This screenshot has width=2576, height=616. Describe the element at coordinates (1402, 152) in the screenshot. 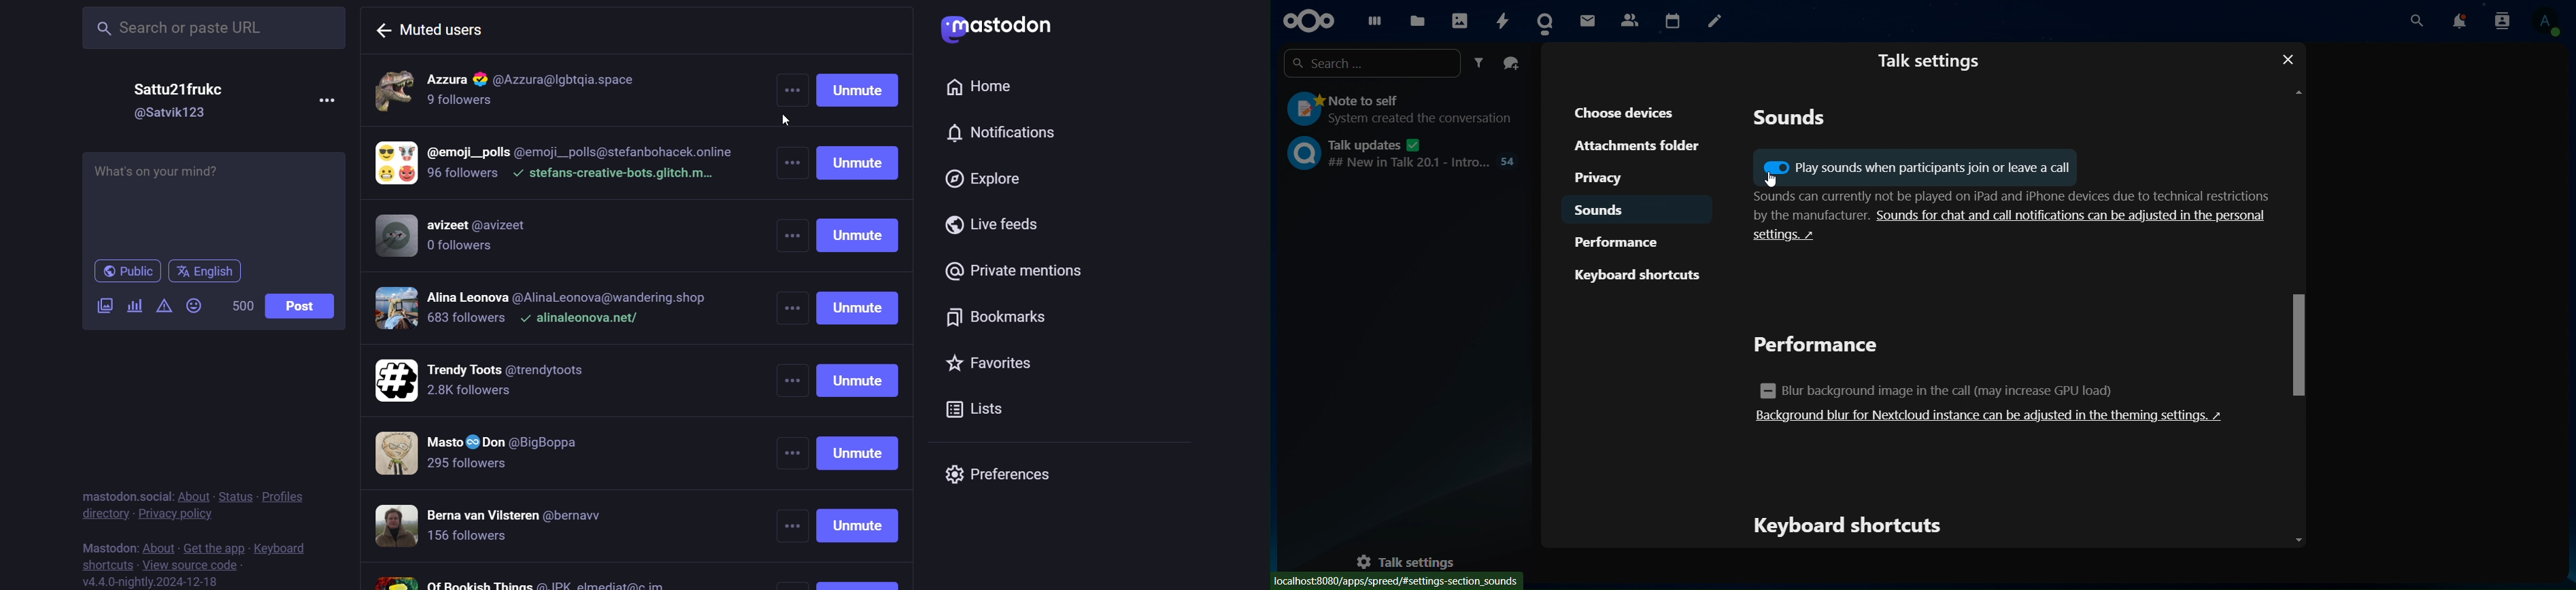

I see `talk updates ## New in talk 20.1 - intro ...54` at that location.